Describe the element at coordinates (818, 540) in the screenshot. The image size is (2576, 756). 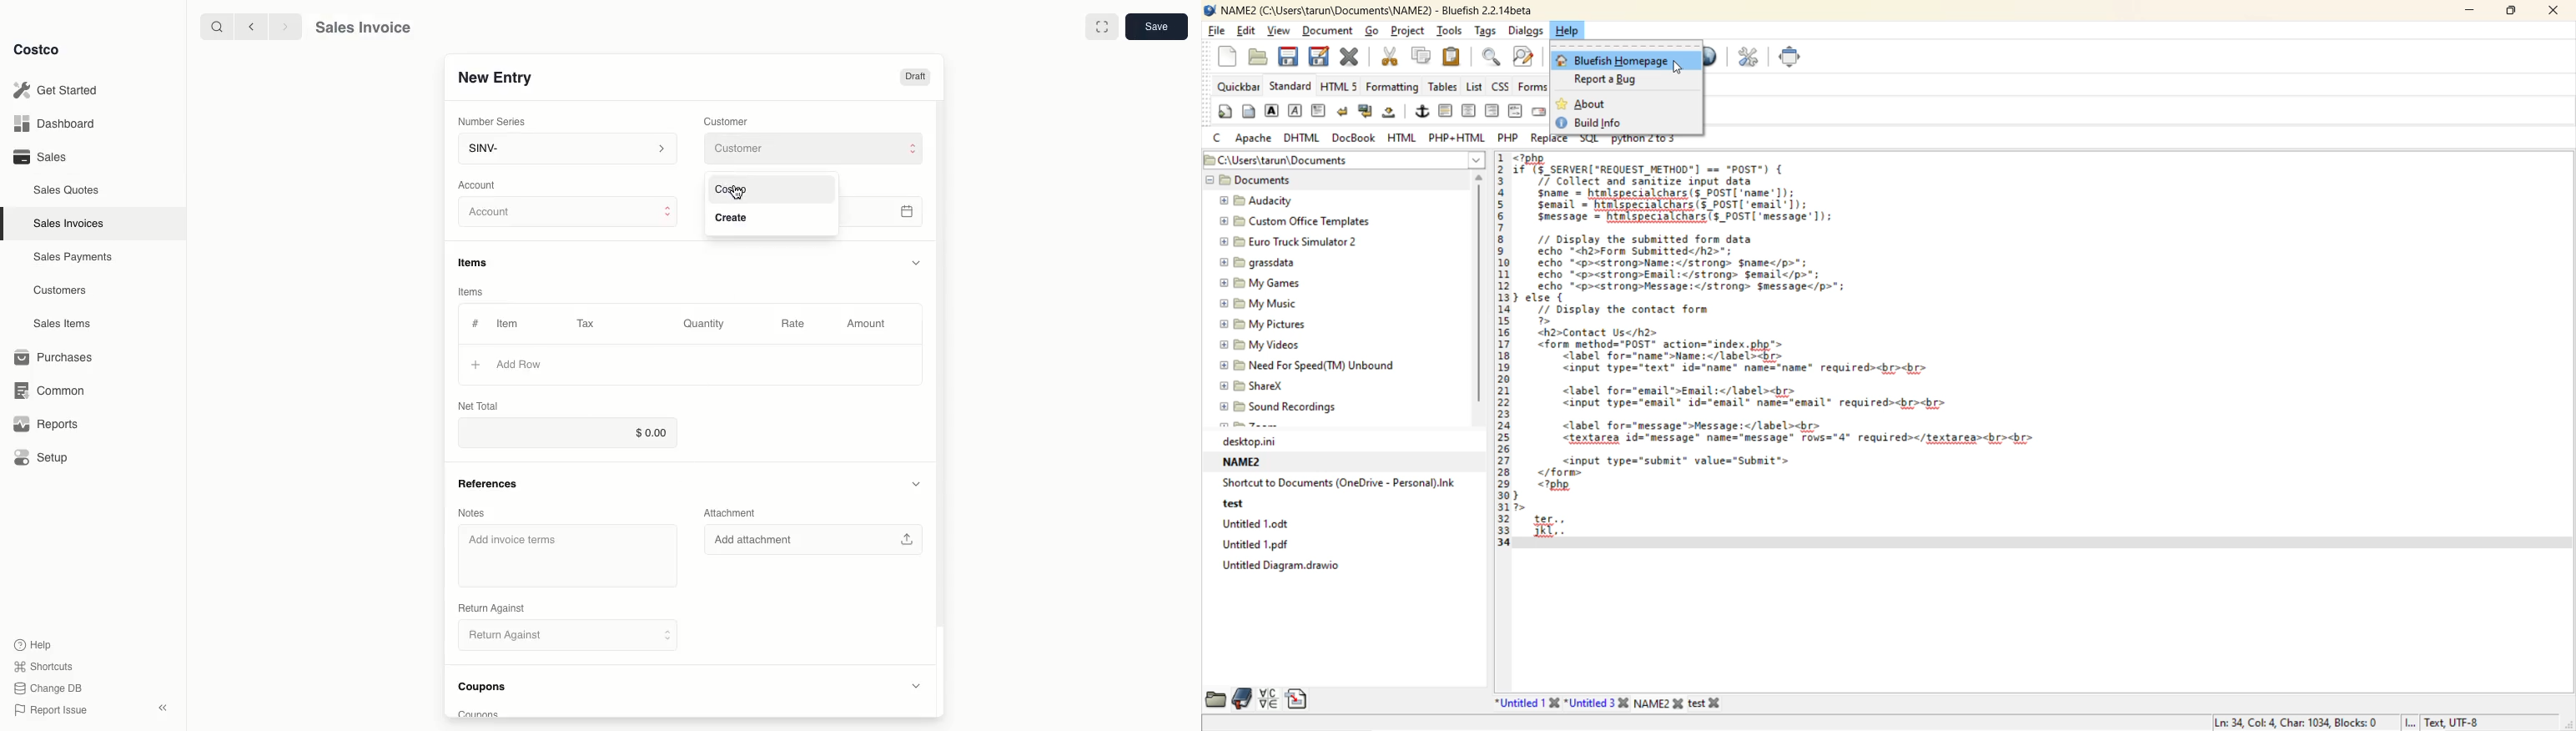
I see `Add attachment` at that location.